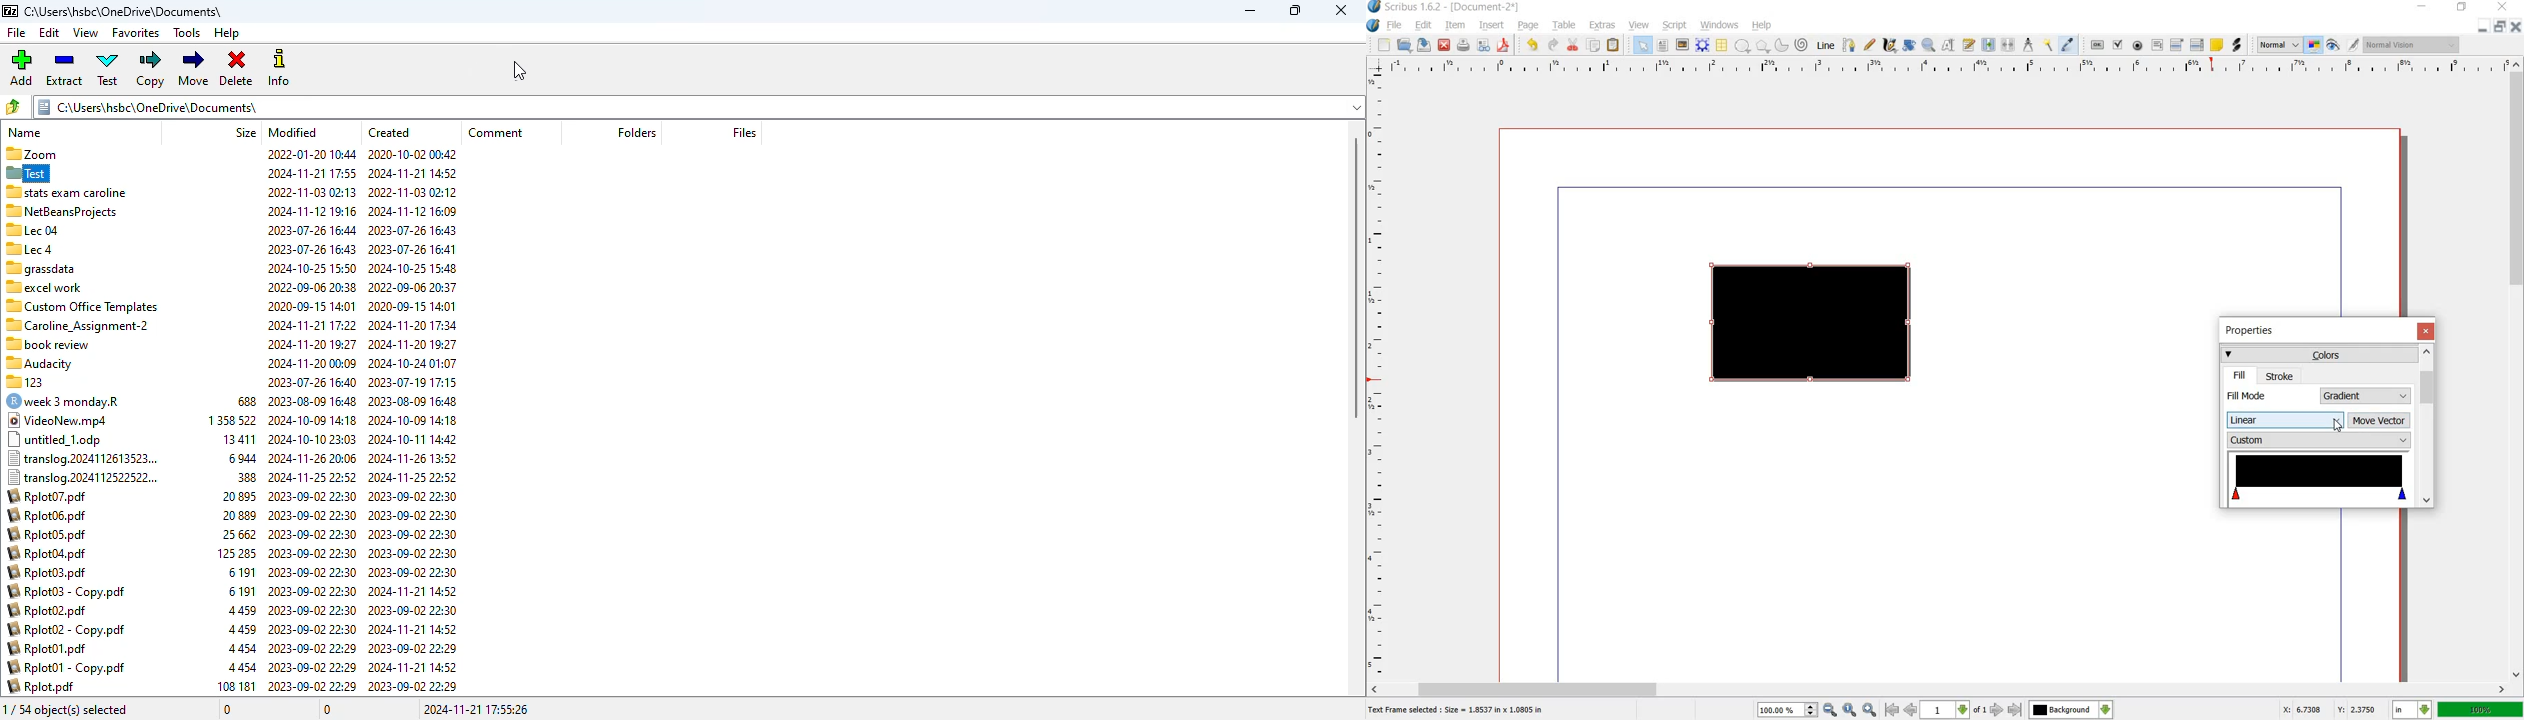 This screenshot has height=728, width=2548. I want to click on scribus 1.6.2 - [document-2*], so click(1457, 8).